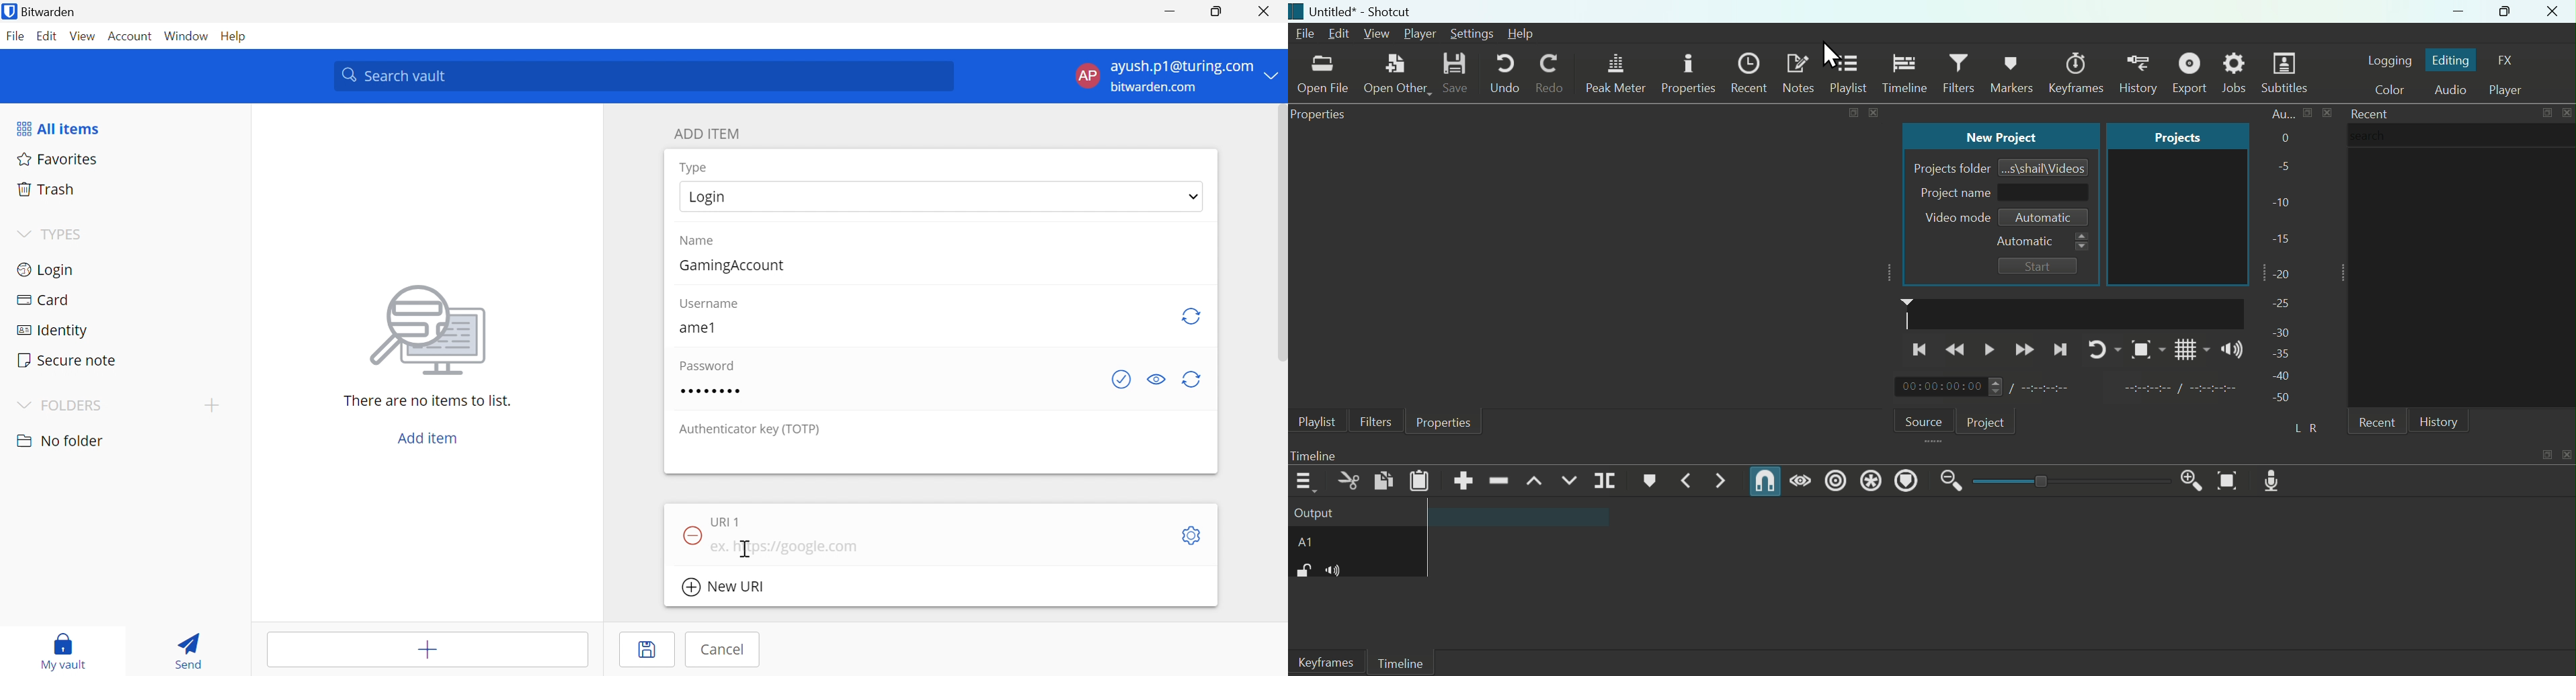  Describe the element at coordinates (1801, 73) in the screenshot. I see `Notes` at that location.